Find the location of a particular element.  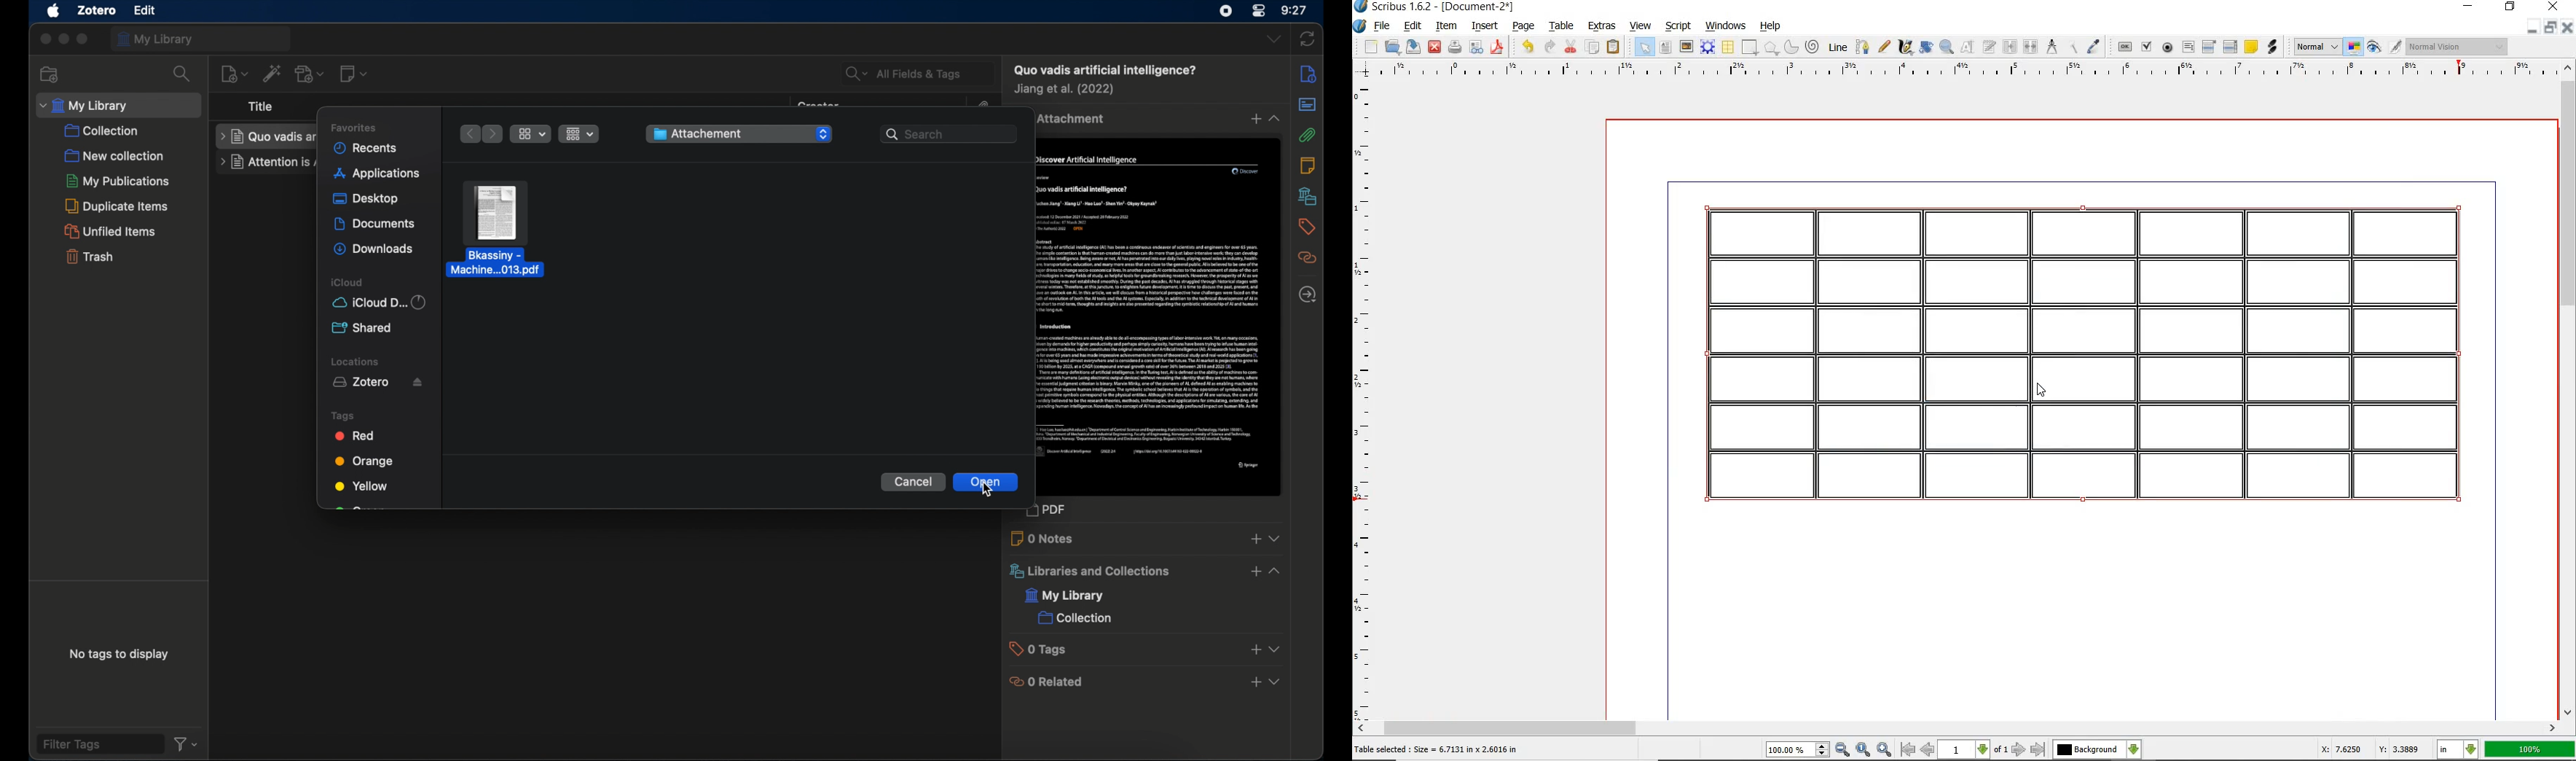

render frame is located at coordinates (1708, 48).